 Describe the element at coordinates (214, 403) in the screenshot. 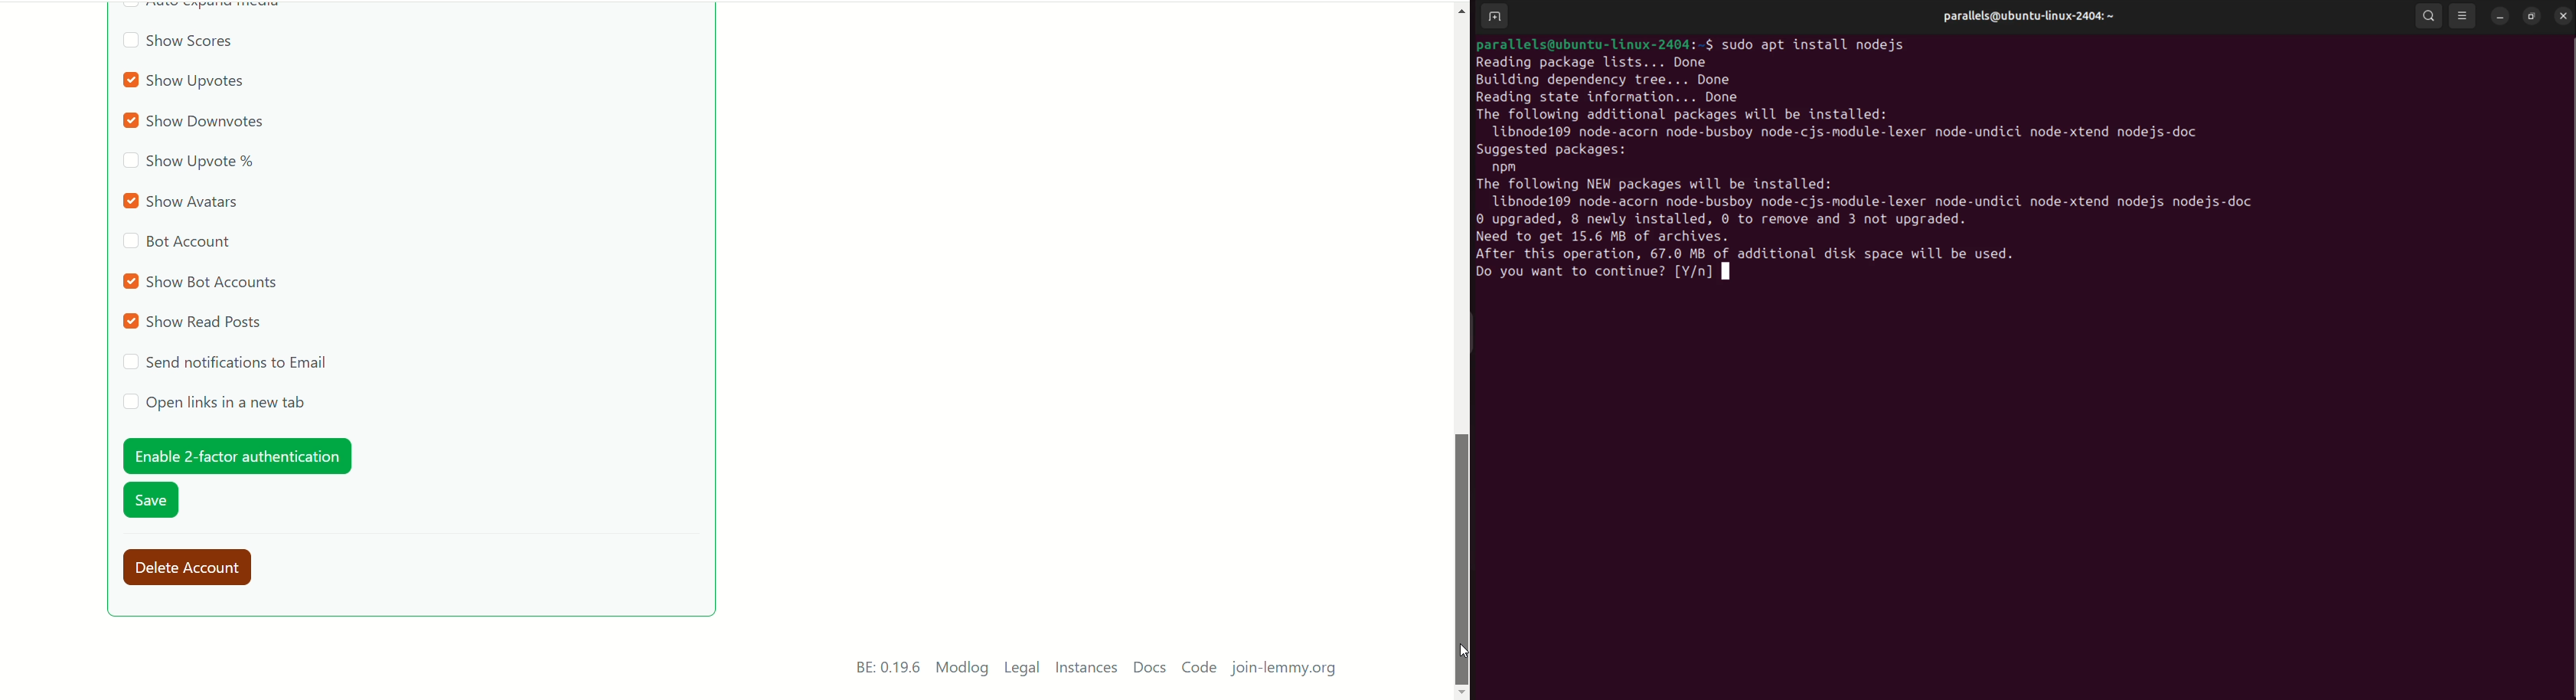

I see `open link in new tab` at that location.